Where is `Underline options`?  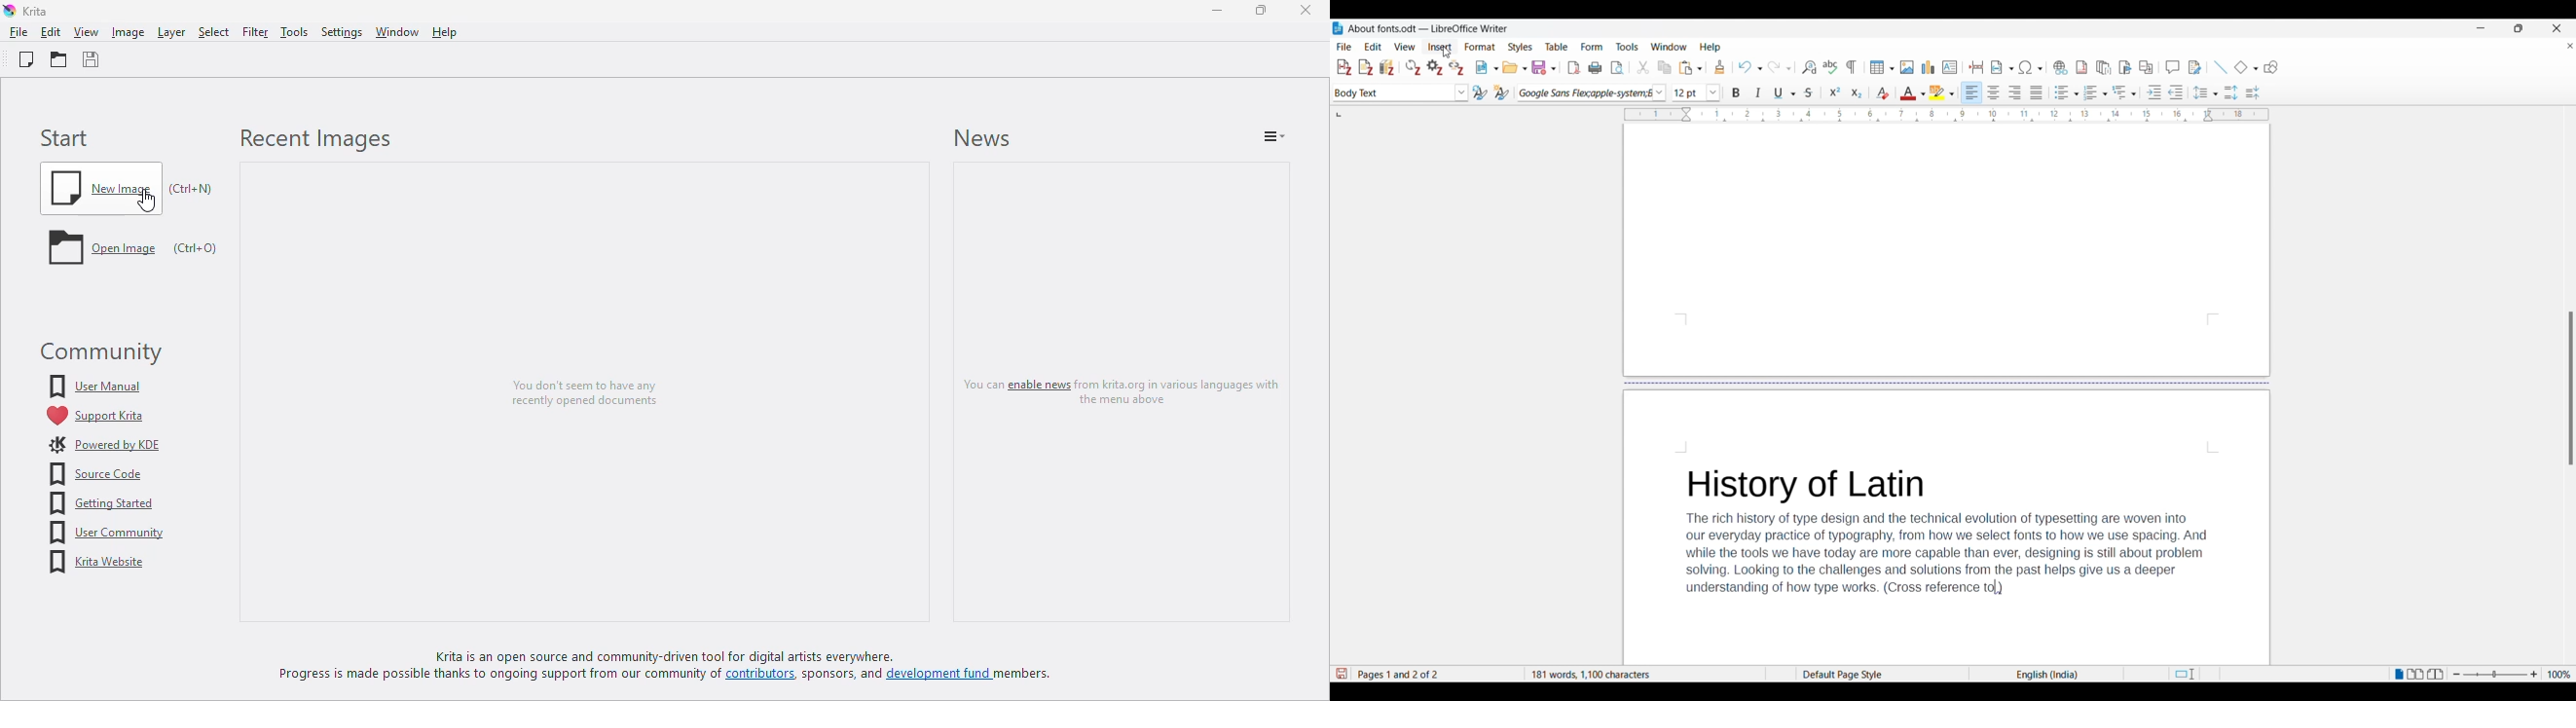 Underline options is located at coordinates (1784, 93).